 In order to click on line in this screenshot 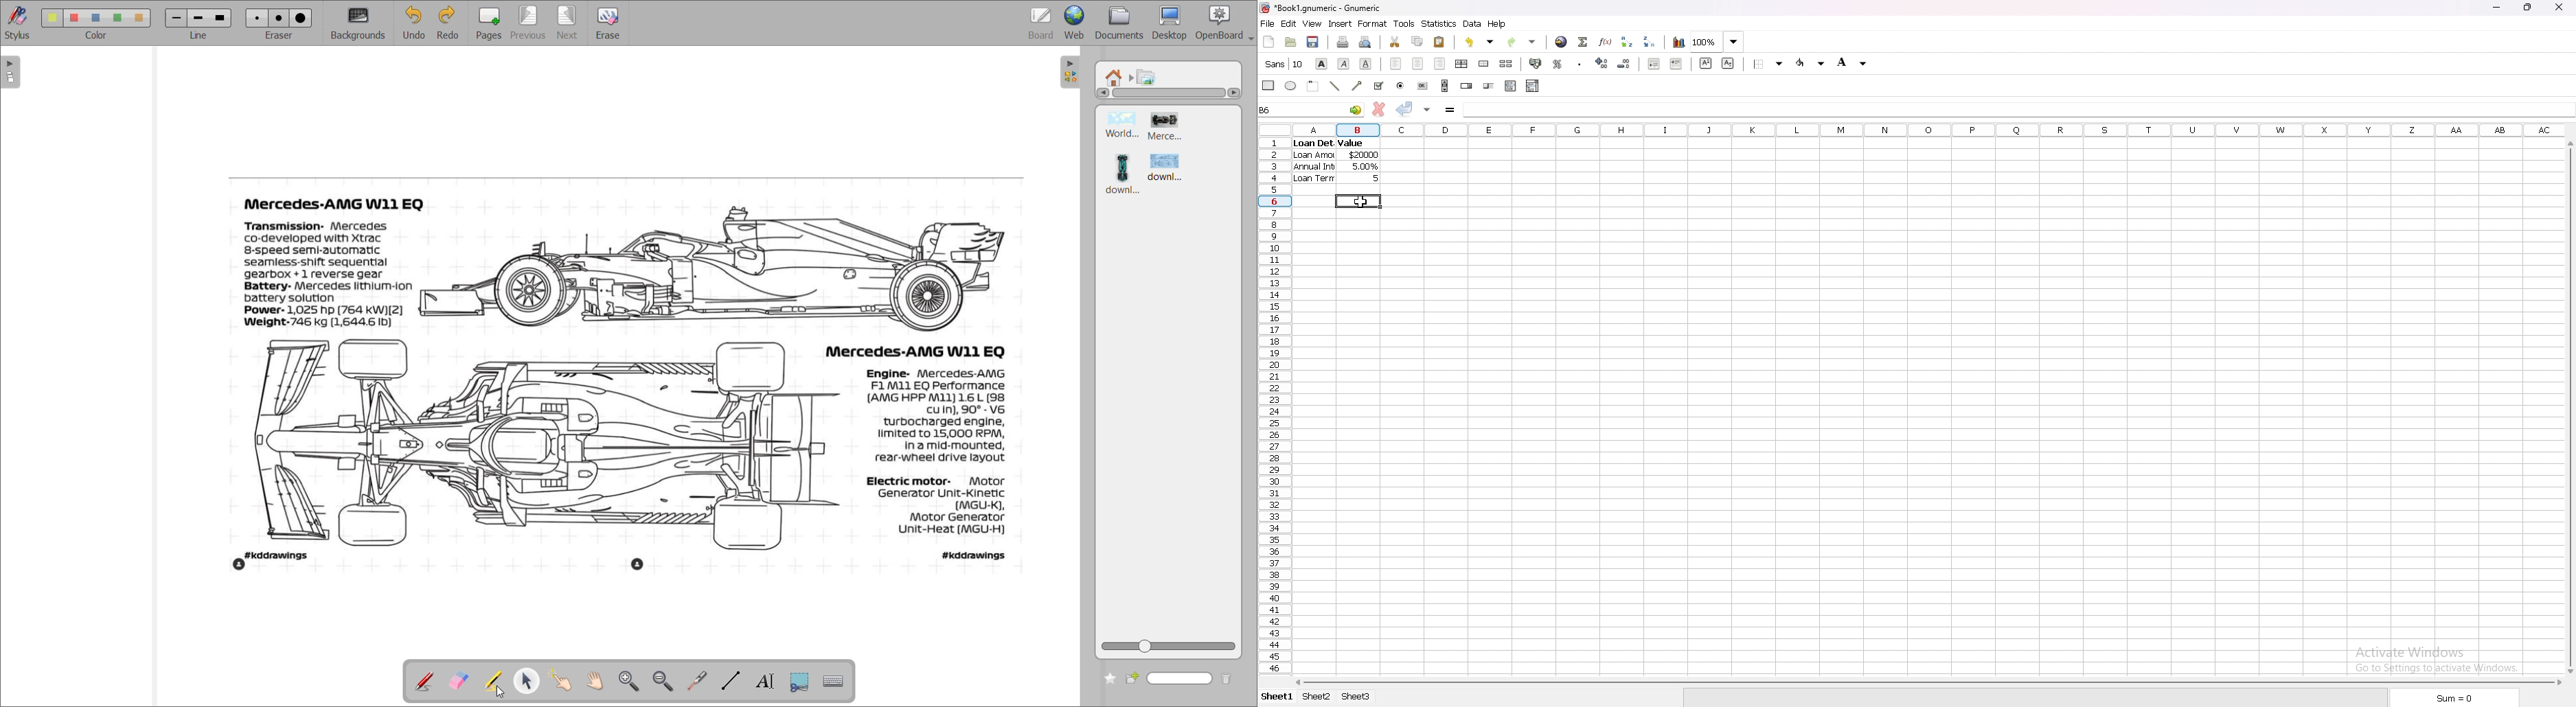, I will do `click(198, 35)`.